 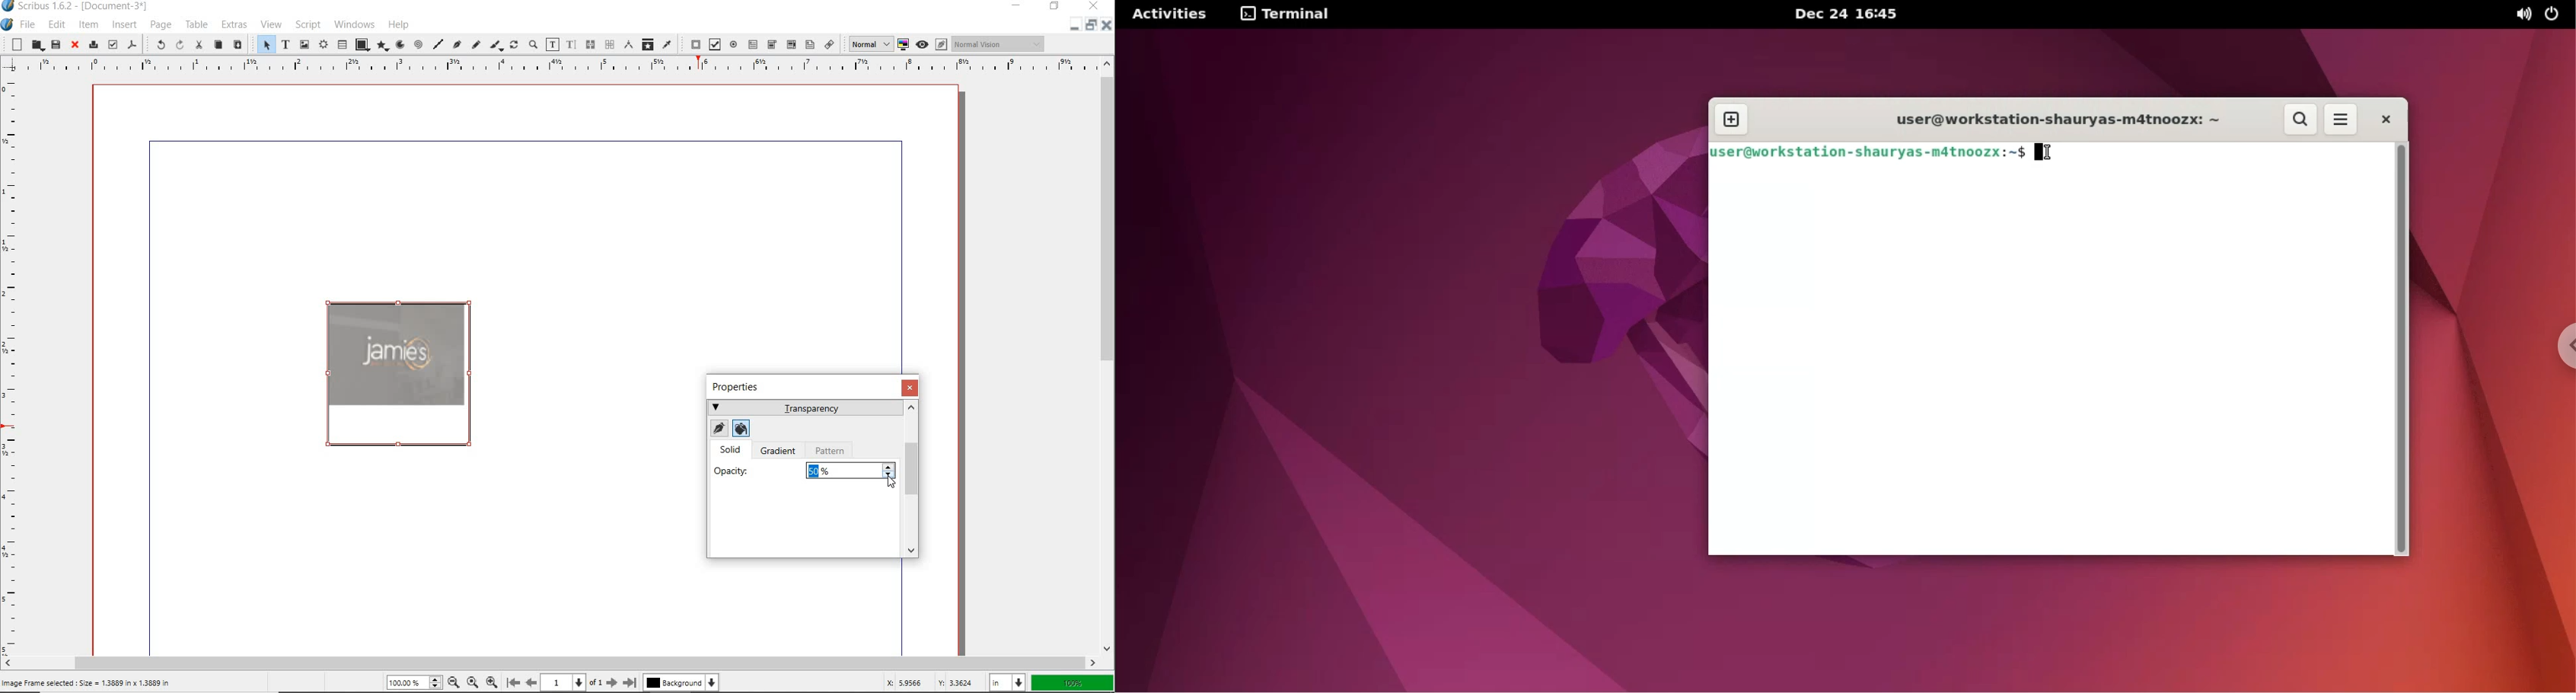 I want to click on SCROLLBAR, so click(x=914, y=479).